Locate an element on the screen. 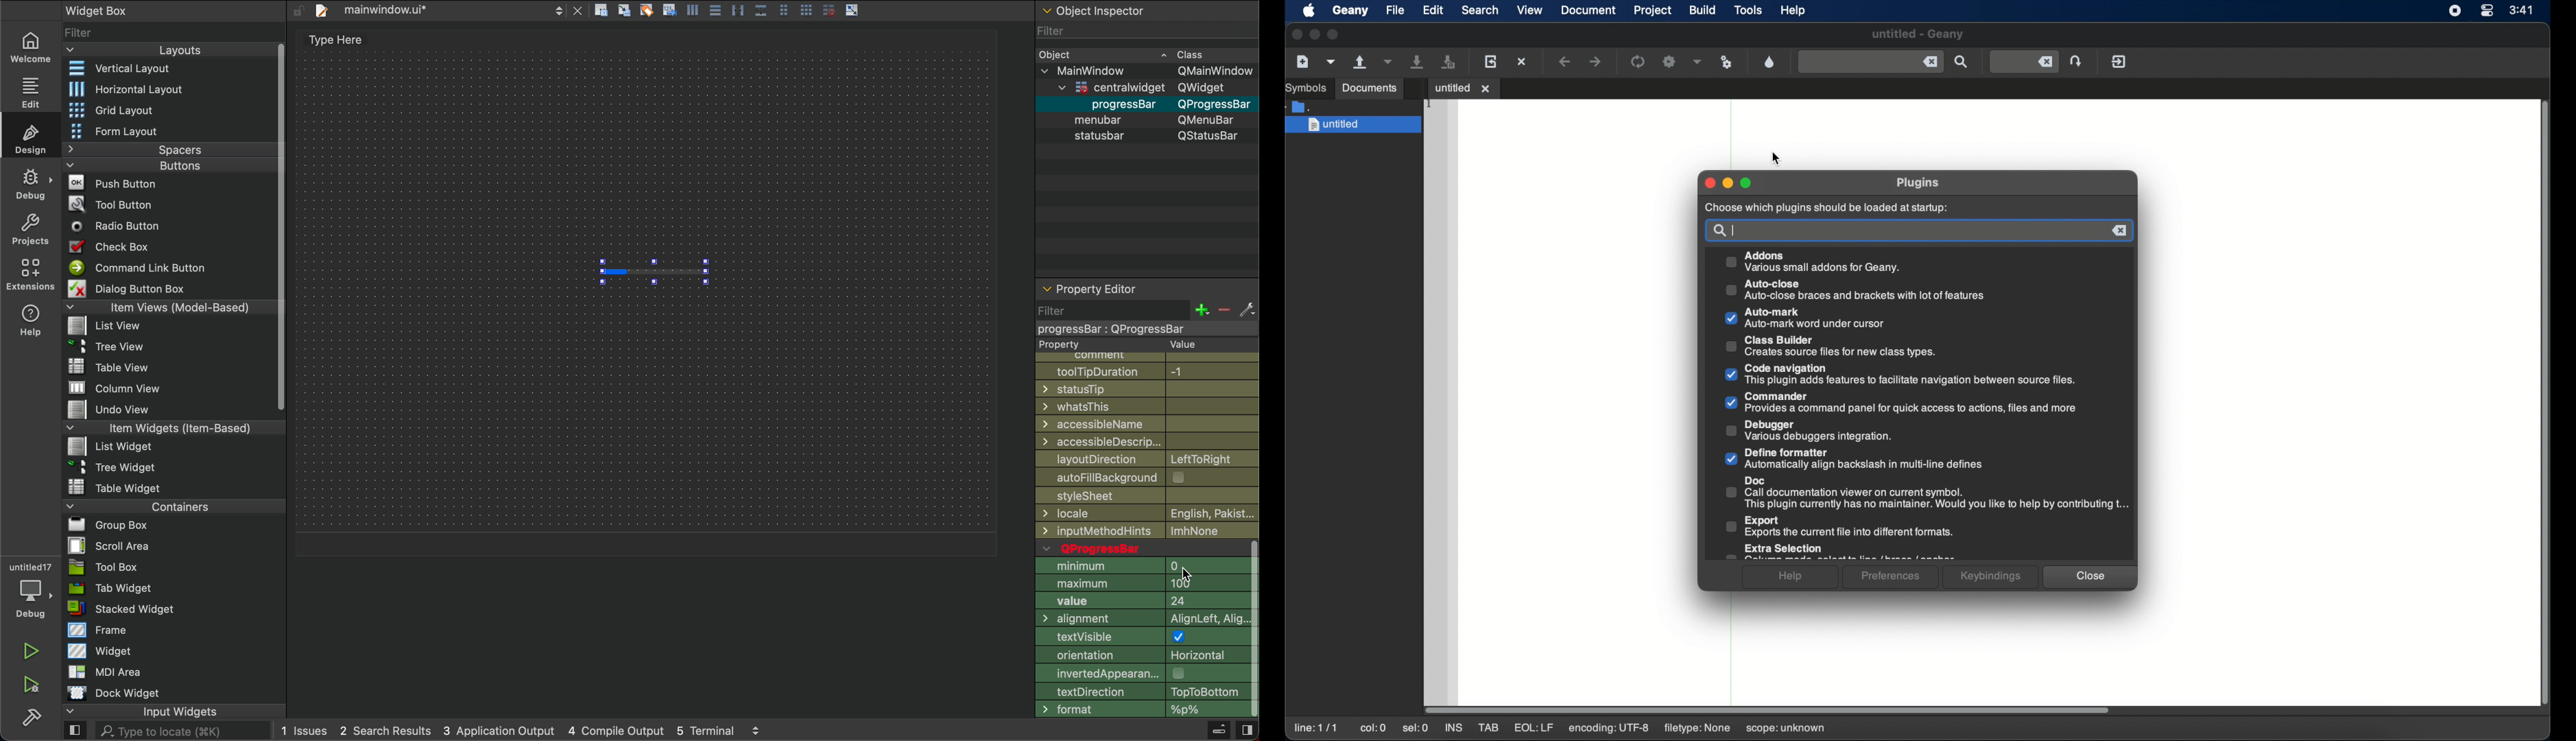 The height and width of the screenshot is (756, 2576). compile the current file is located at coordinates (1638, 61).